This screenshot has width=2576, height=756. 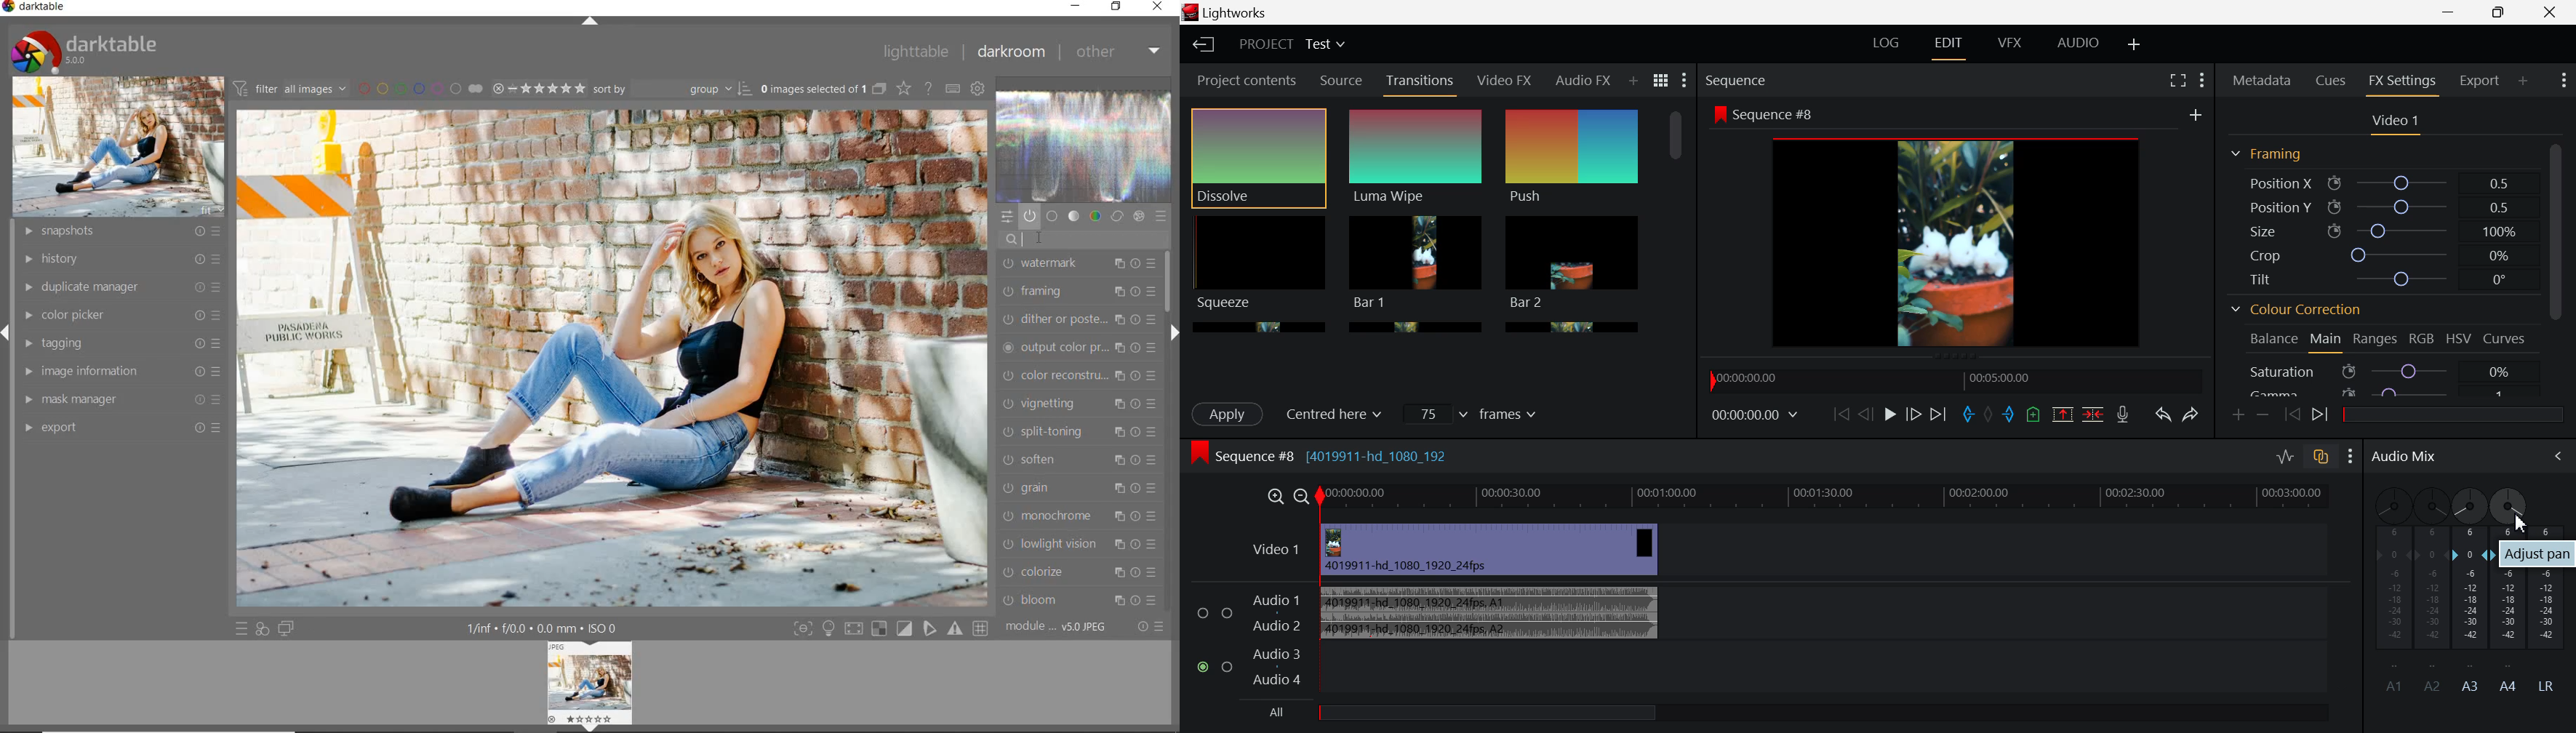 I want to click on display a second darkroom image widow, so click(x=287, y=628).